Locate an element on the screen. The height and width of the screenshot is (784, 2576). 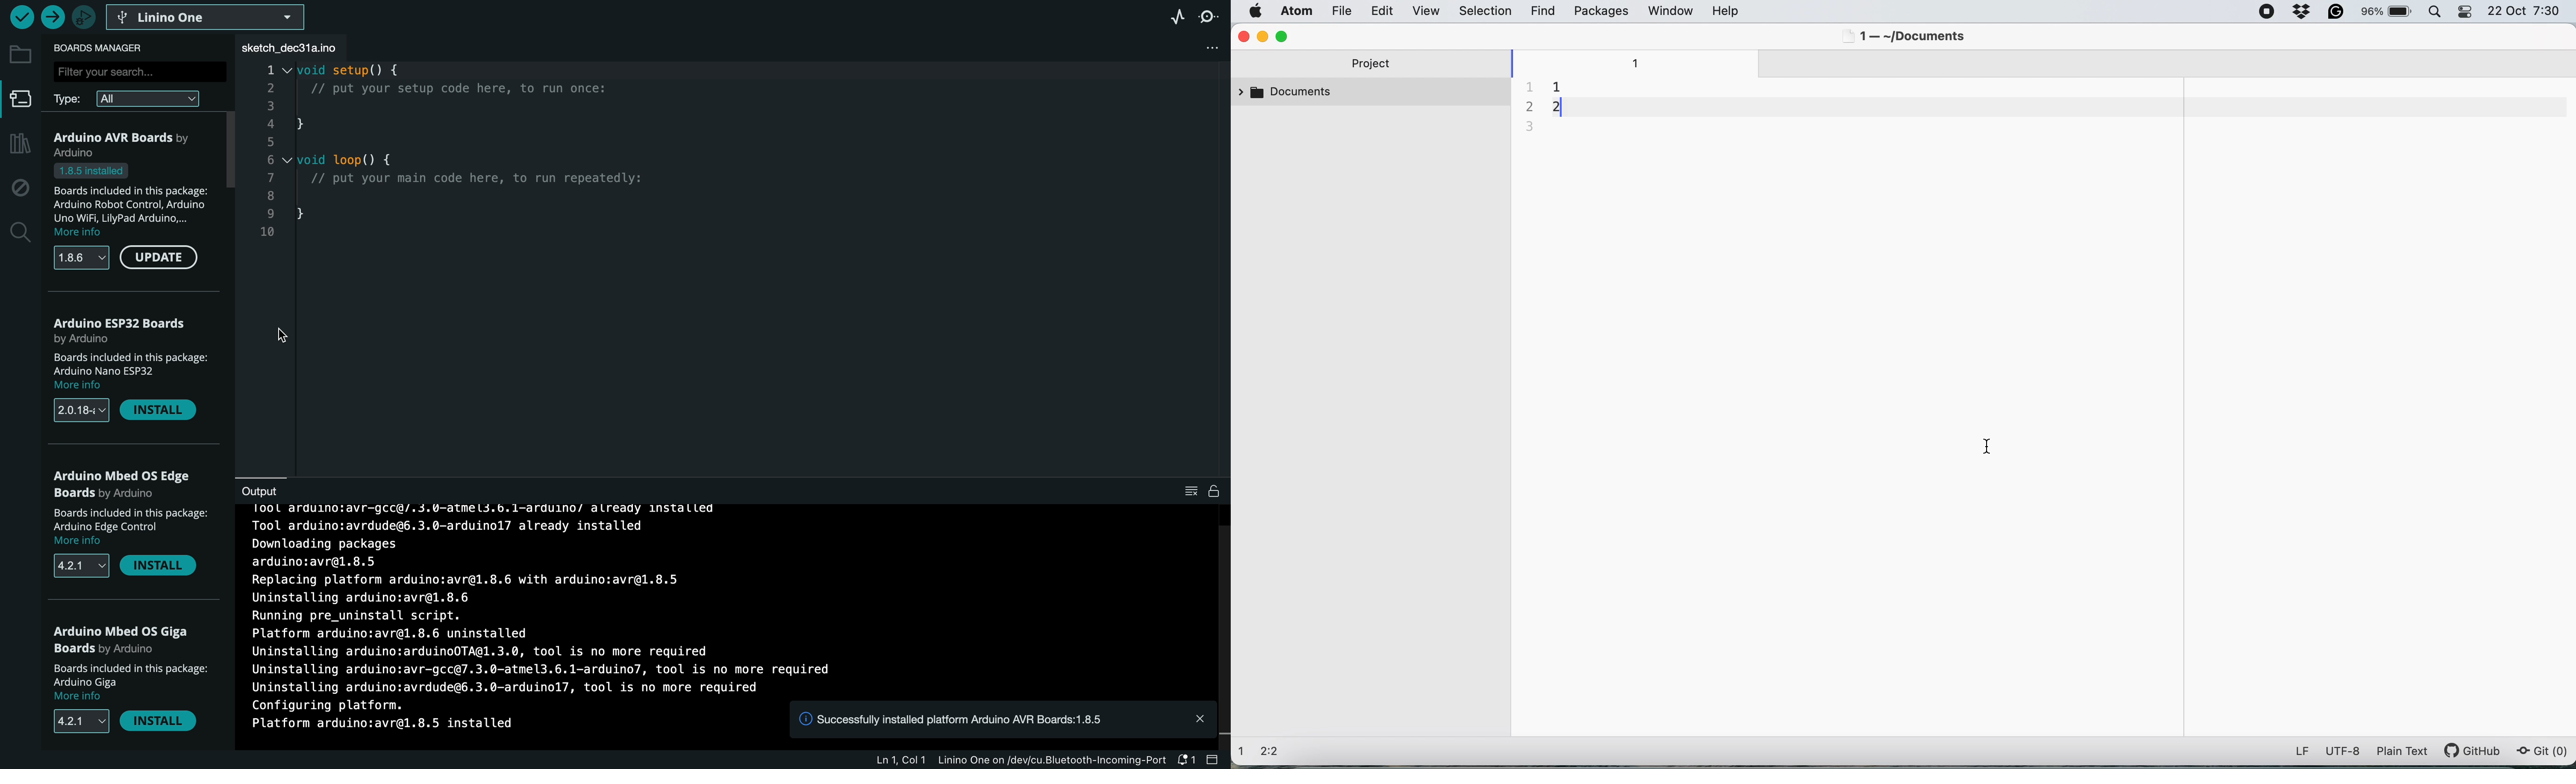
cursor is located at coordinates (1989, 446).